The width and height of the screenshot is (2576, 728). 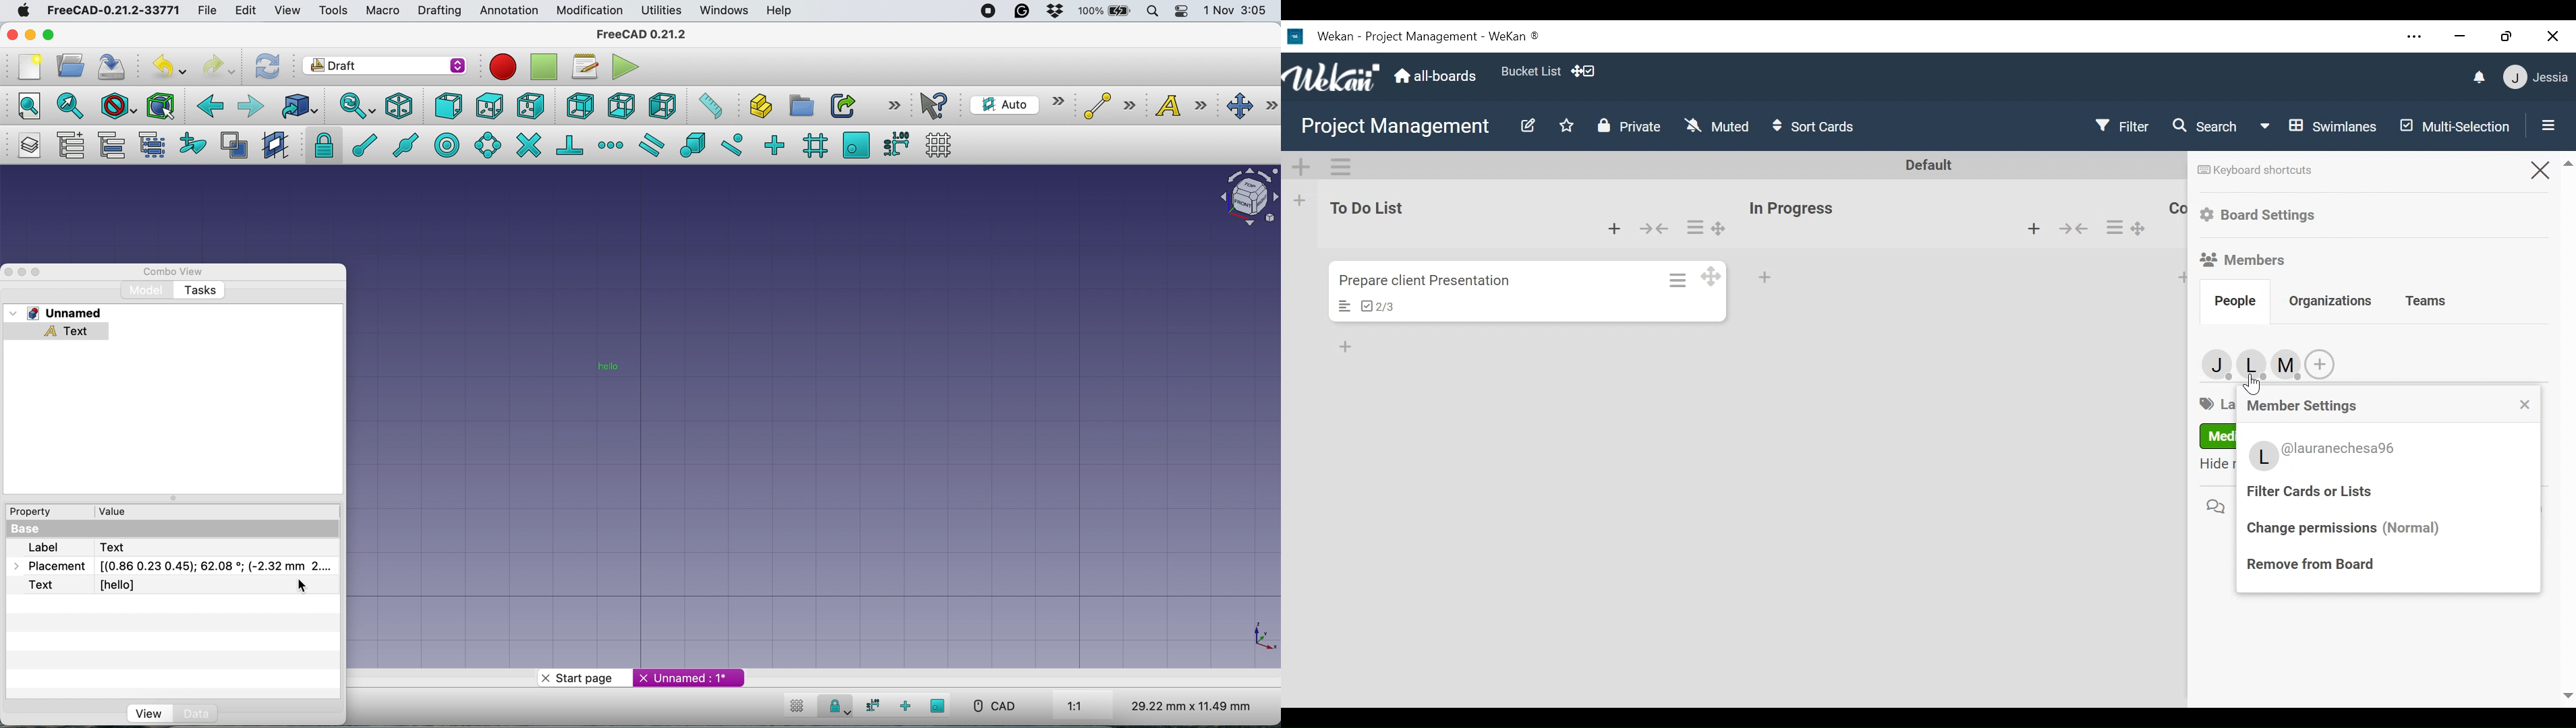 What do you see at coordinates (205, 106) in the screenshot?
I see `backward` at bounding box center [205, 106].